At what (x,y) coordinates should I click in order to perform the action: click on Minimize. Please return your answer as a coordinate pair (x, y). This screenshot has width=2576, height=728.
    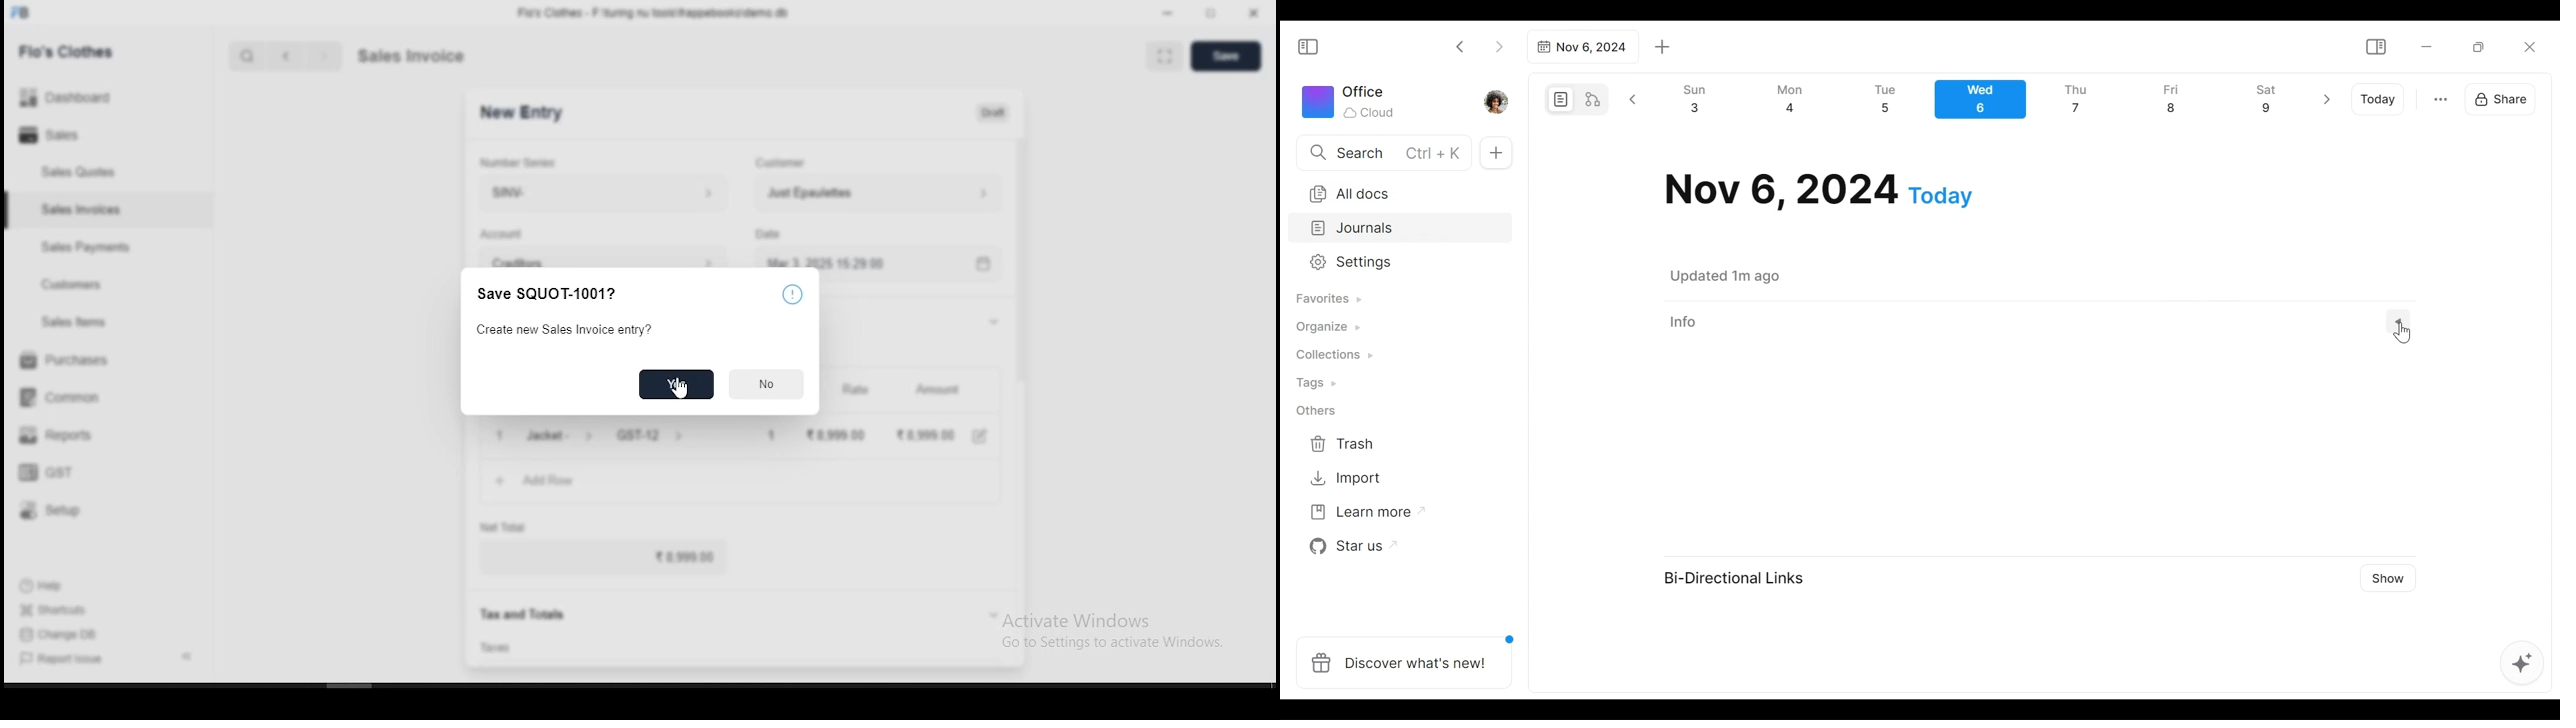
    Looking at the image, I should click on (2427, 45).